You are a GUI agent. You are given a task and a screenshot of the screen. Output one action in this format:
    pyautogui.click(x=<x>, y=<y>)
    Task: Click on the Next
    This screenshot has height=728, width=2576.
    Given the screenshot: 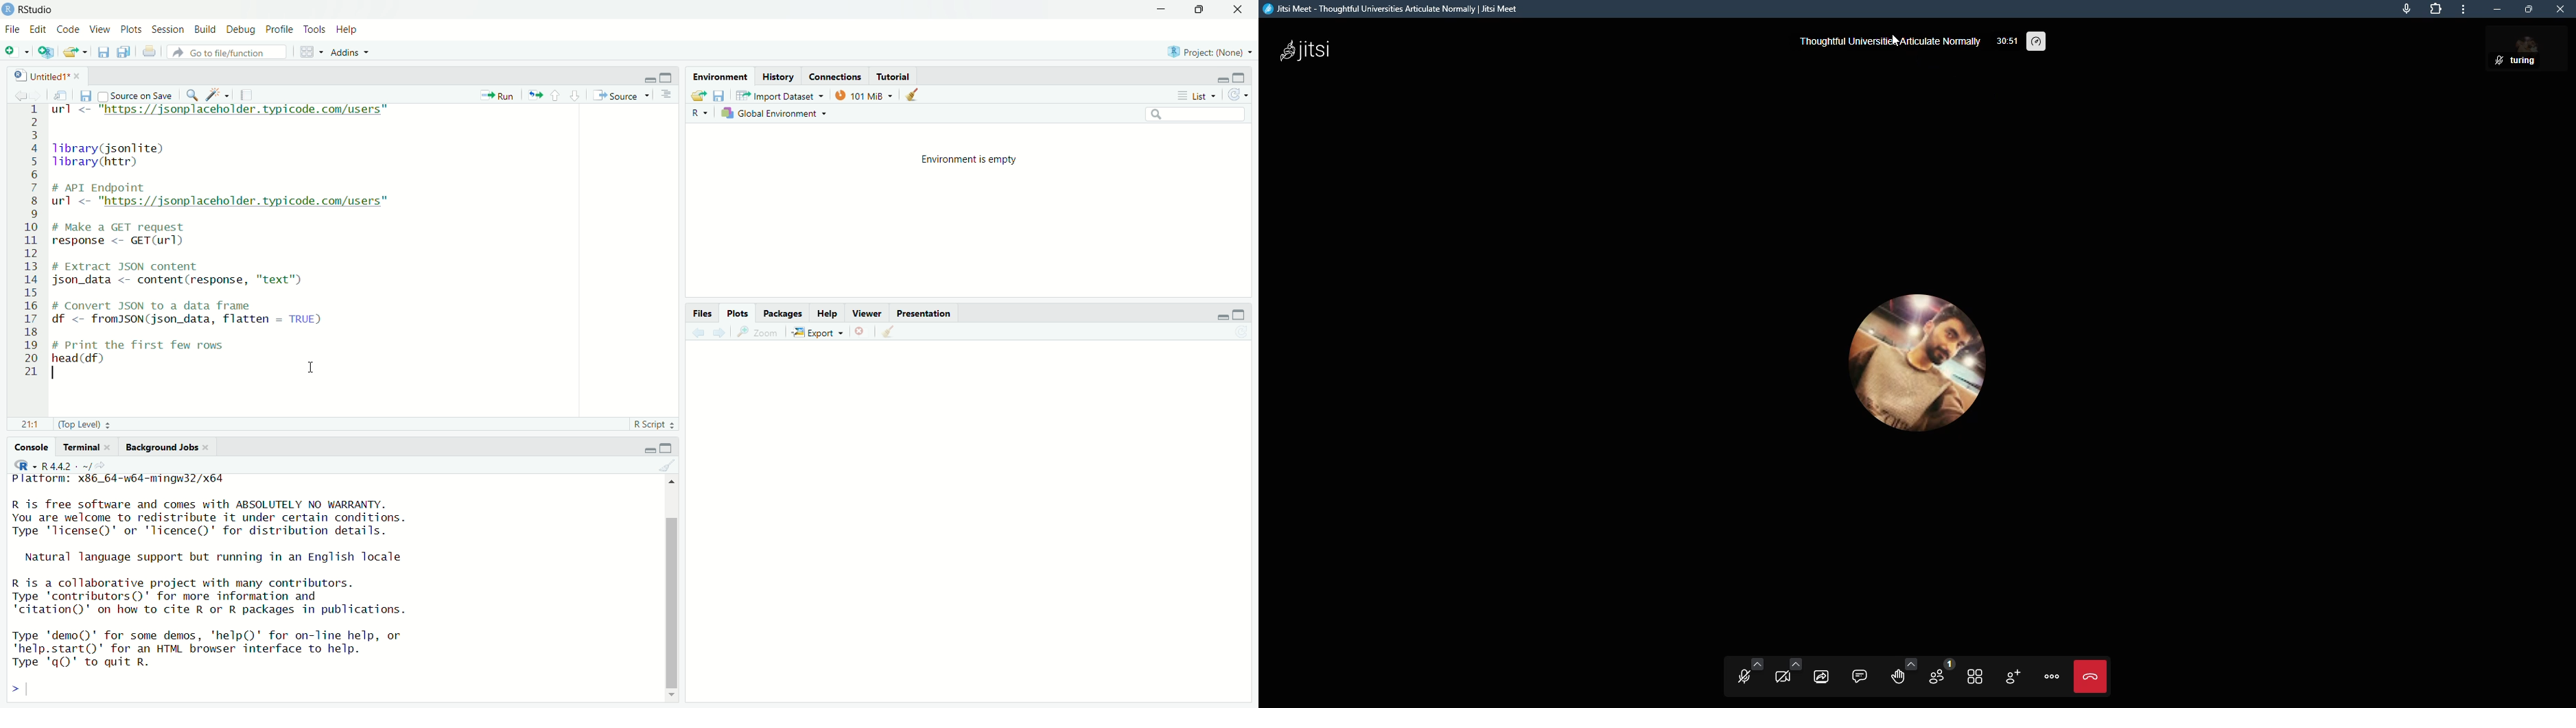 What is the action you would take?
    pyautogui.click(x=37, y=96)
    